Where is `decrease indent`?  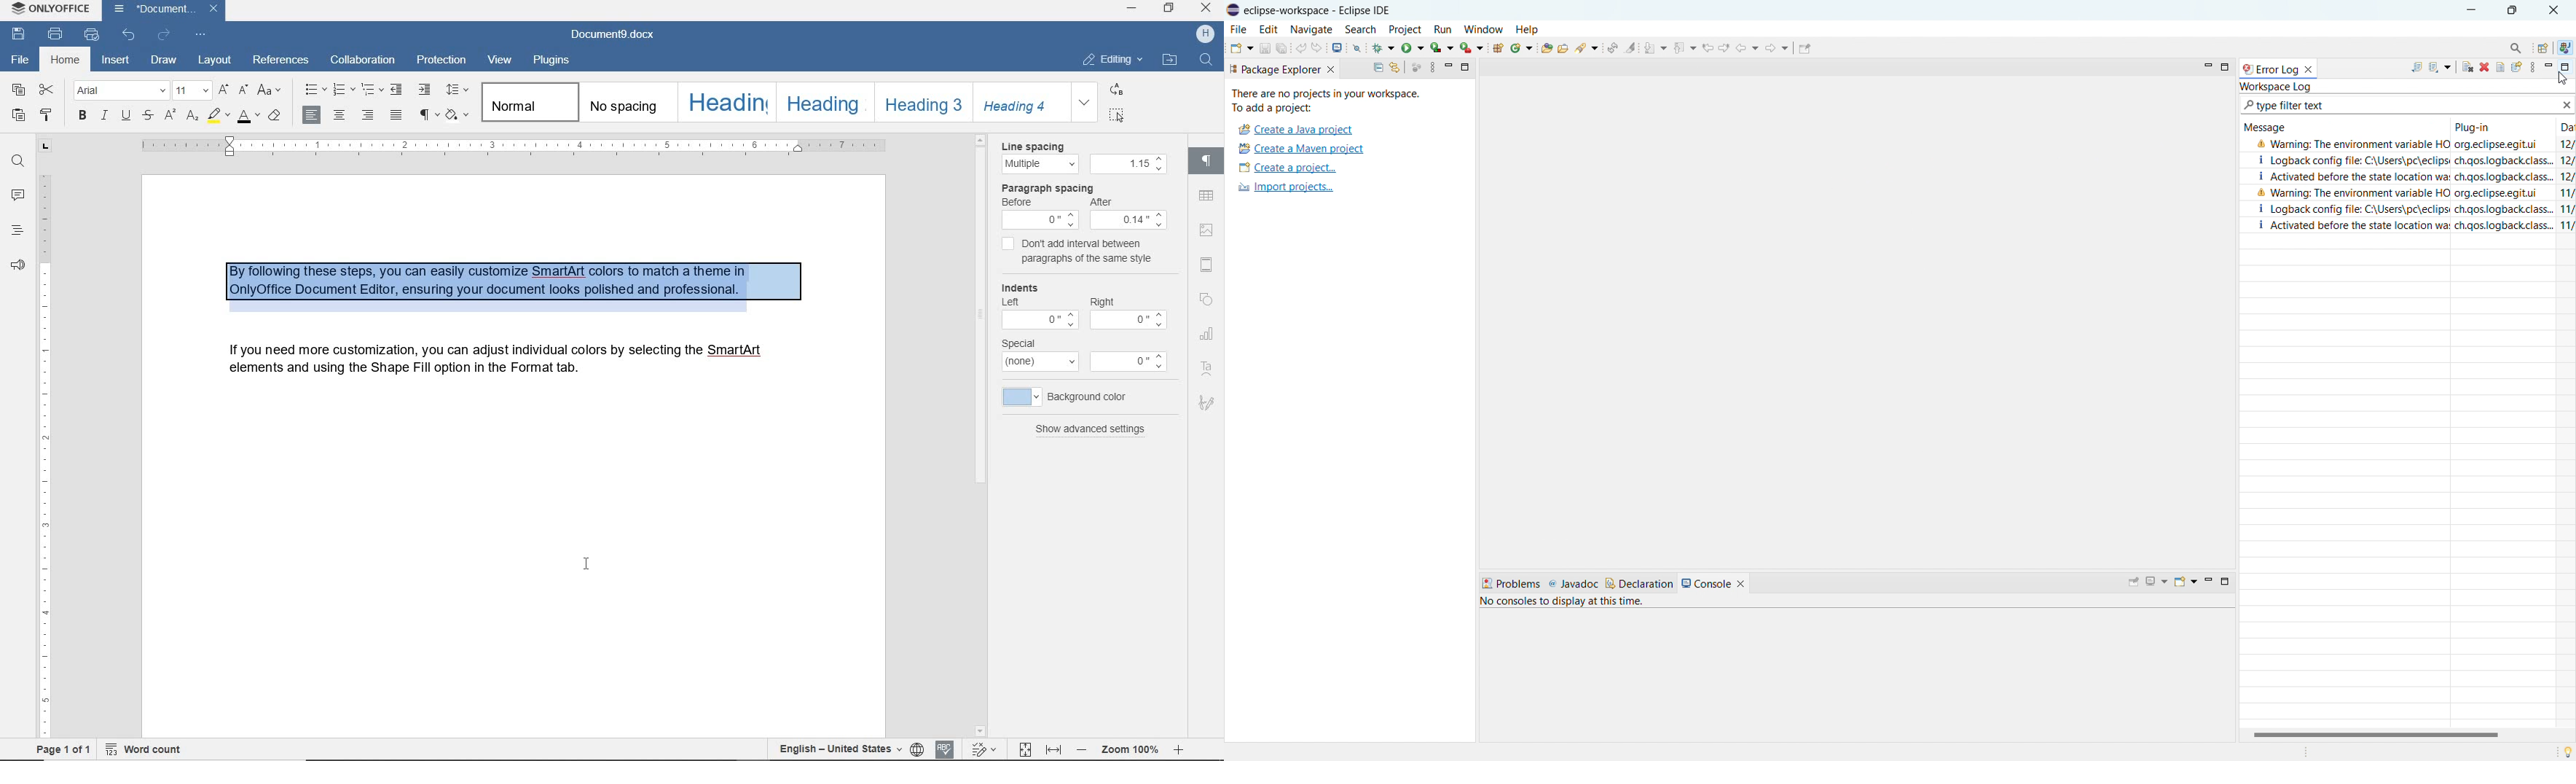
decrease indent is located at coordinates (397, 89).